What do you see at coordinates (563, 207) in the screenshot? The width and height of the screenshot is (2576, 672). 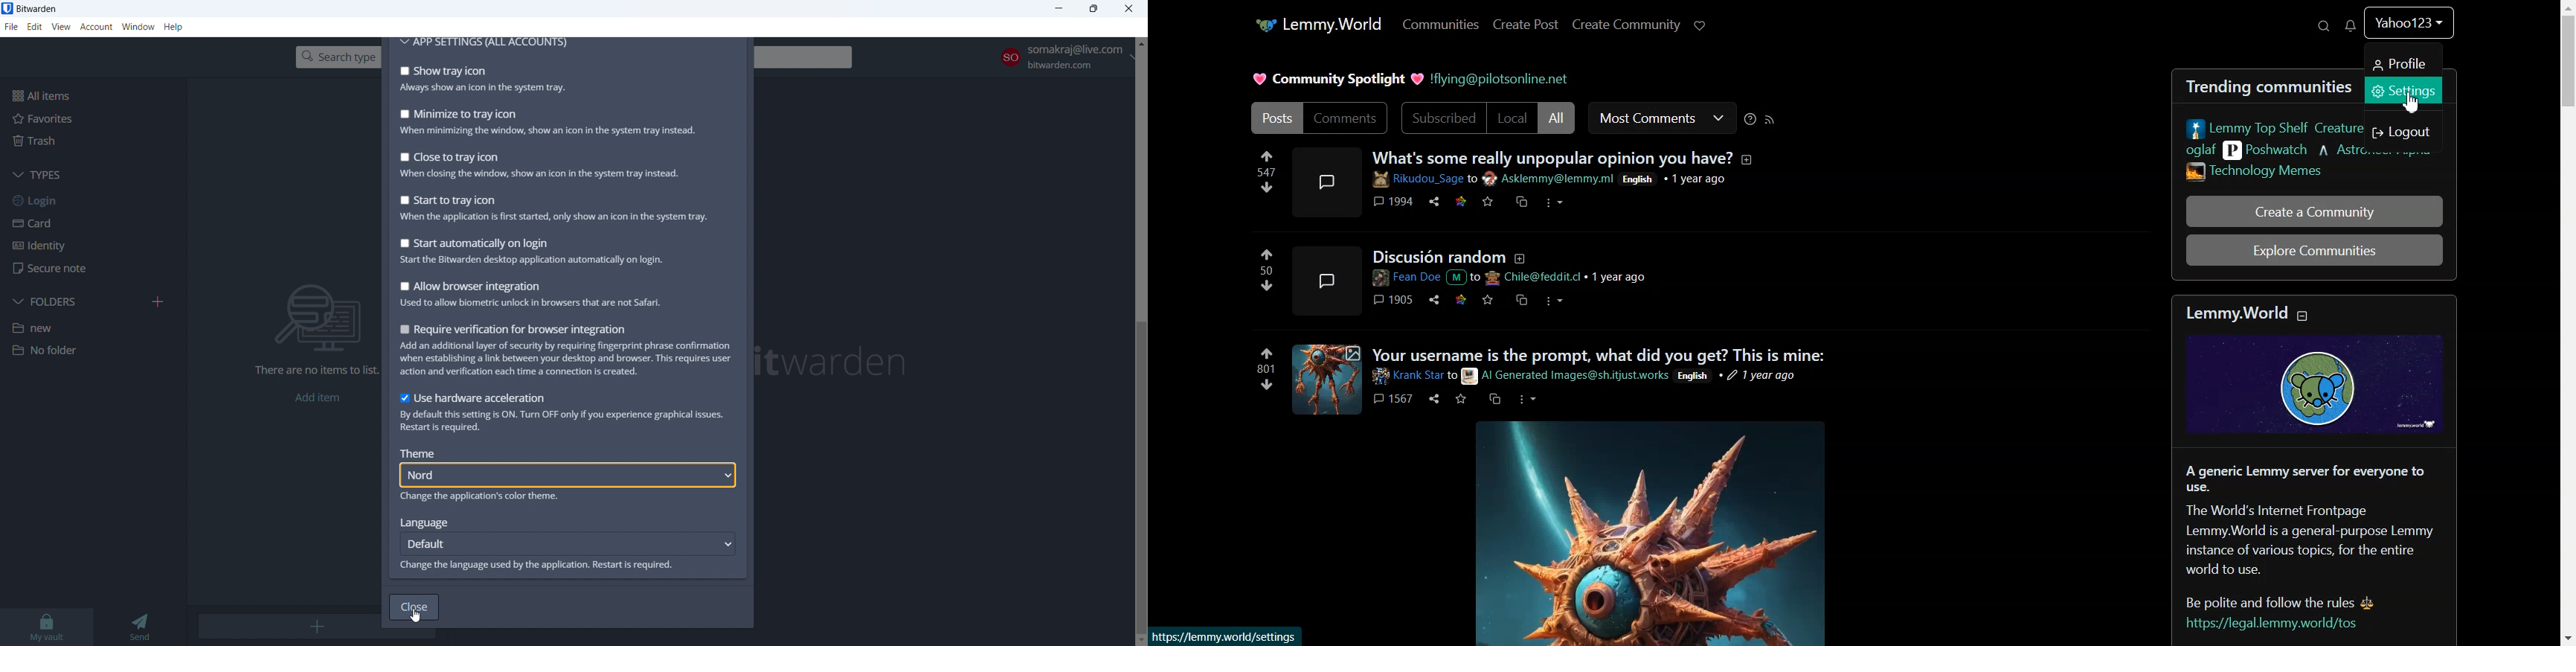 I see `strat to tray icon` at bounding box center [563, 207].